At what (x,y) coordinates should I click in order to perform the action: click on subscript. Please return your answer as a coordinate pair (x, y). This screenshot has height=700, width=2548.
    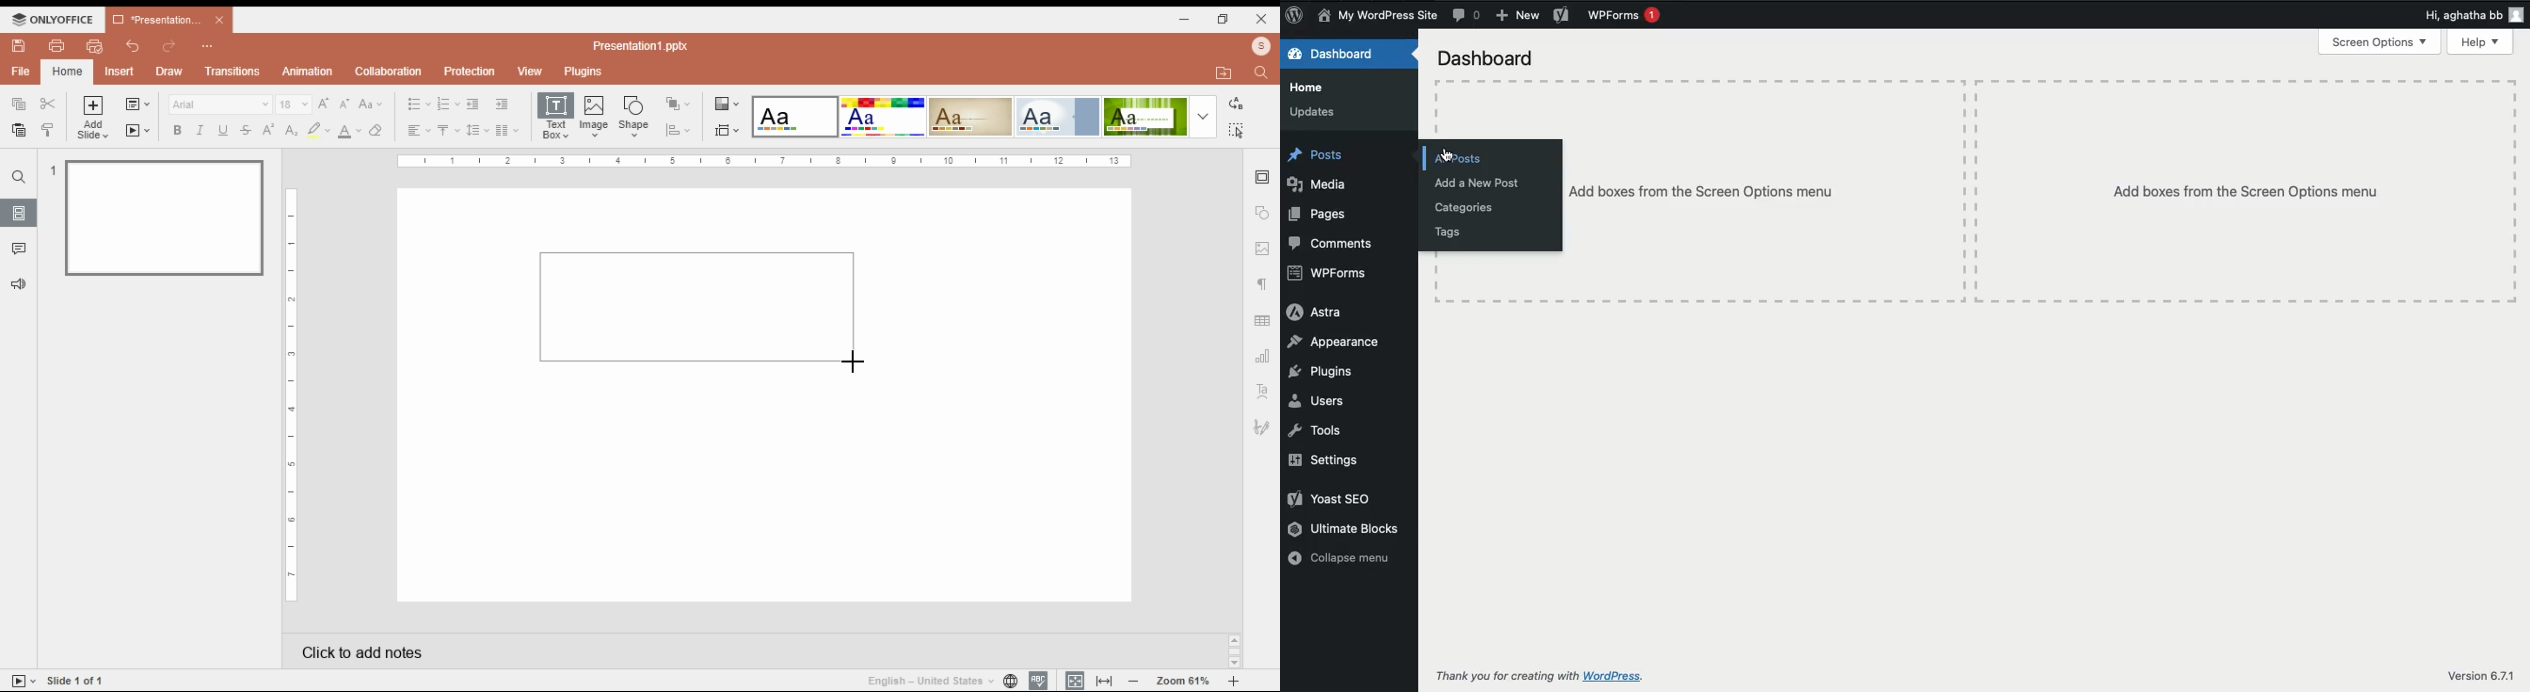
    Looking at the image, I should click on (291, 131).